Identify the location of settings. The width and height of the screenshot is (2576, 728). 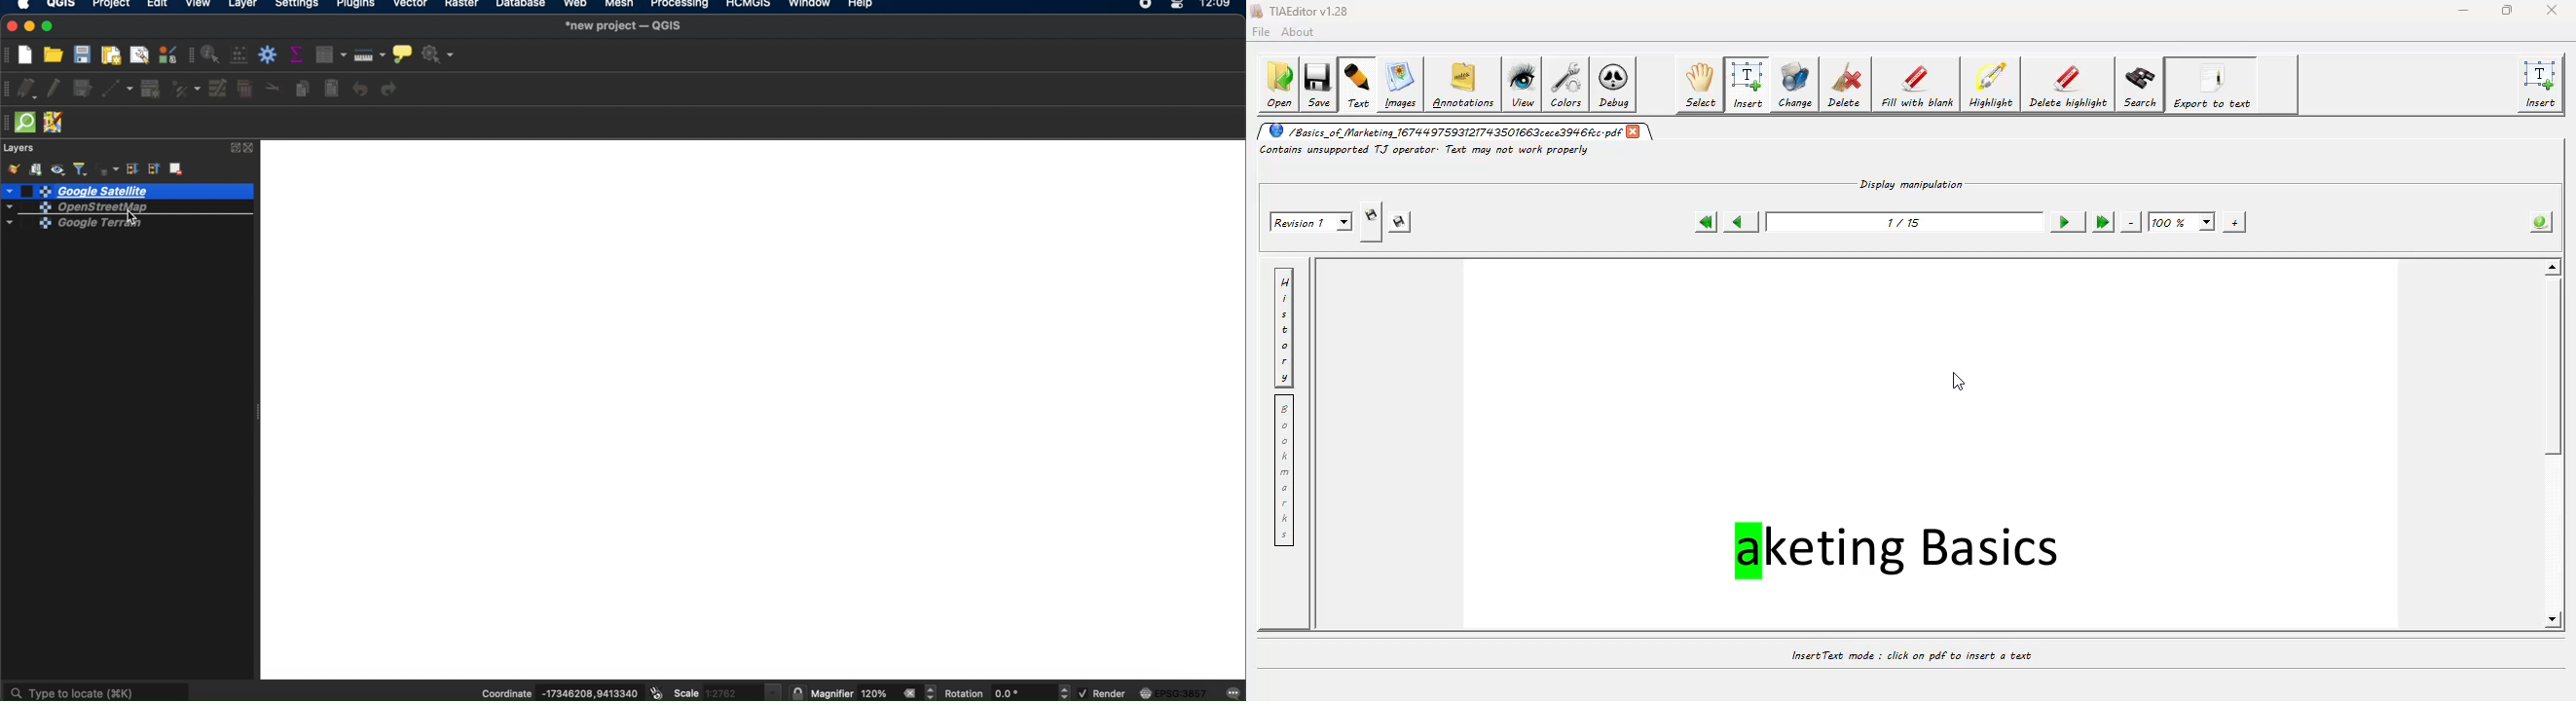
(297, 5).